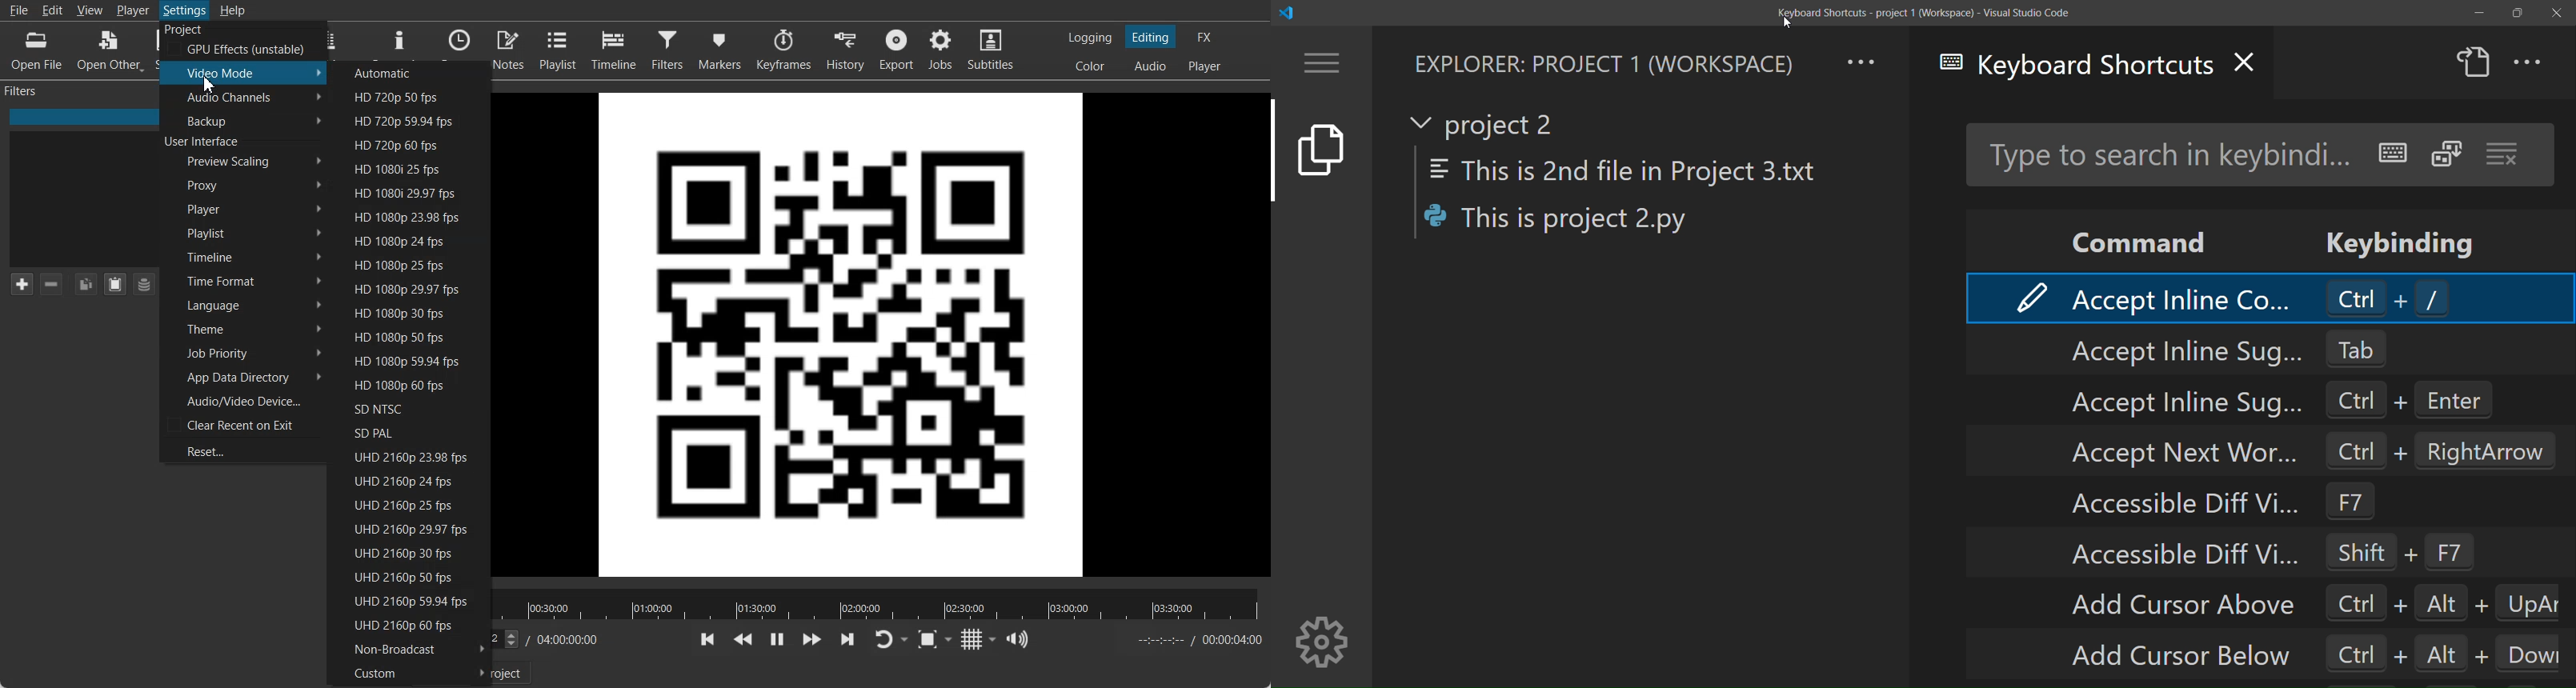 The width and height of the screenshot is (2576, 700). I want to click on File preview window, so click(885, 334).